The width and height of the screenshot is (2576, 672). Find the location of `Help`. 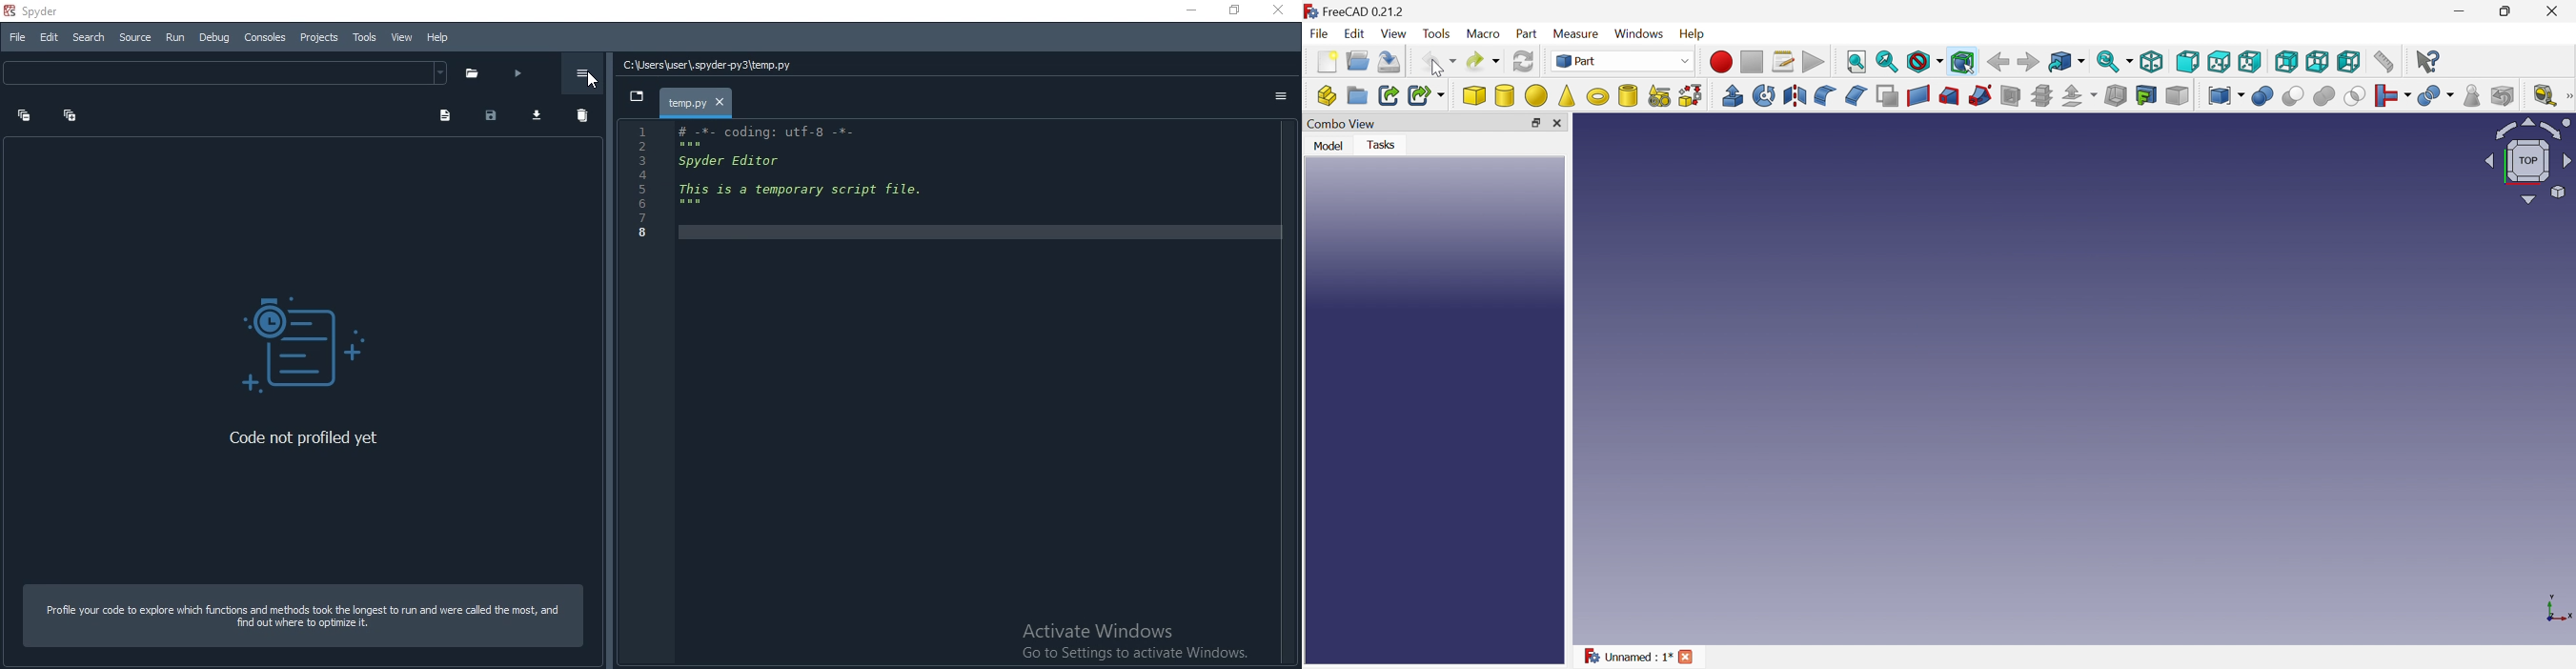

Help is located at coordinates (1696, 35).